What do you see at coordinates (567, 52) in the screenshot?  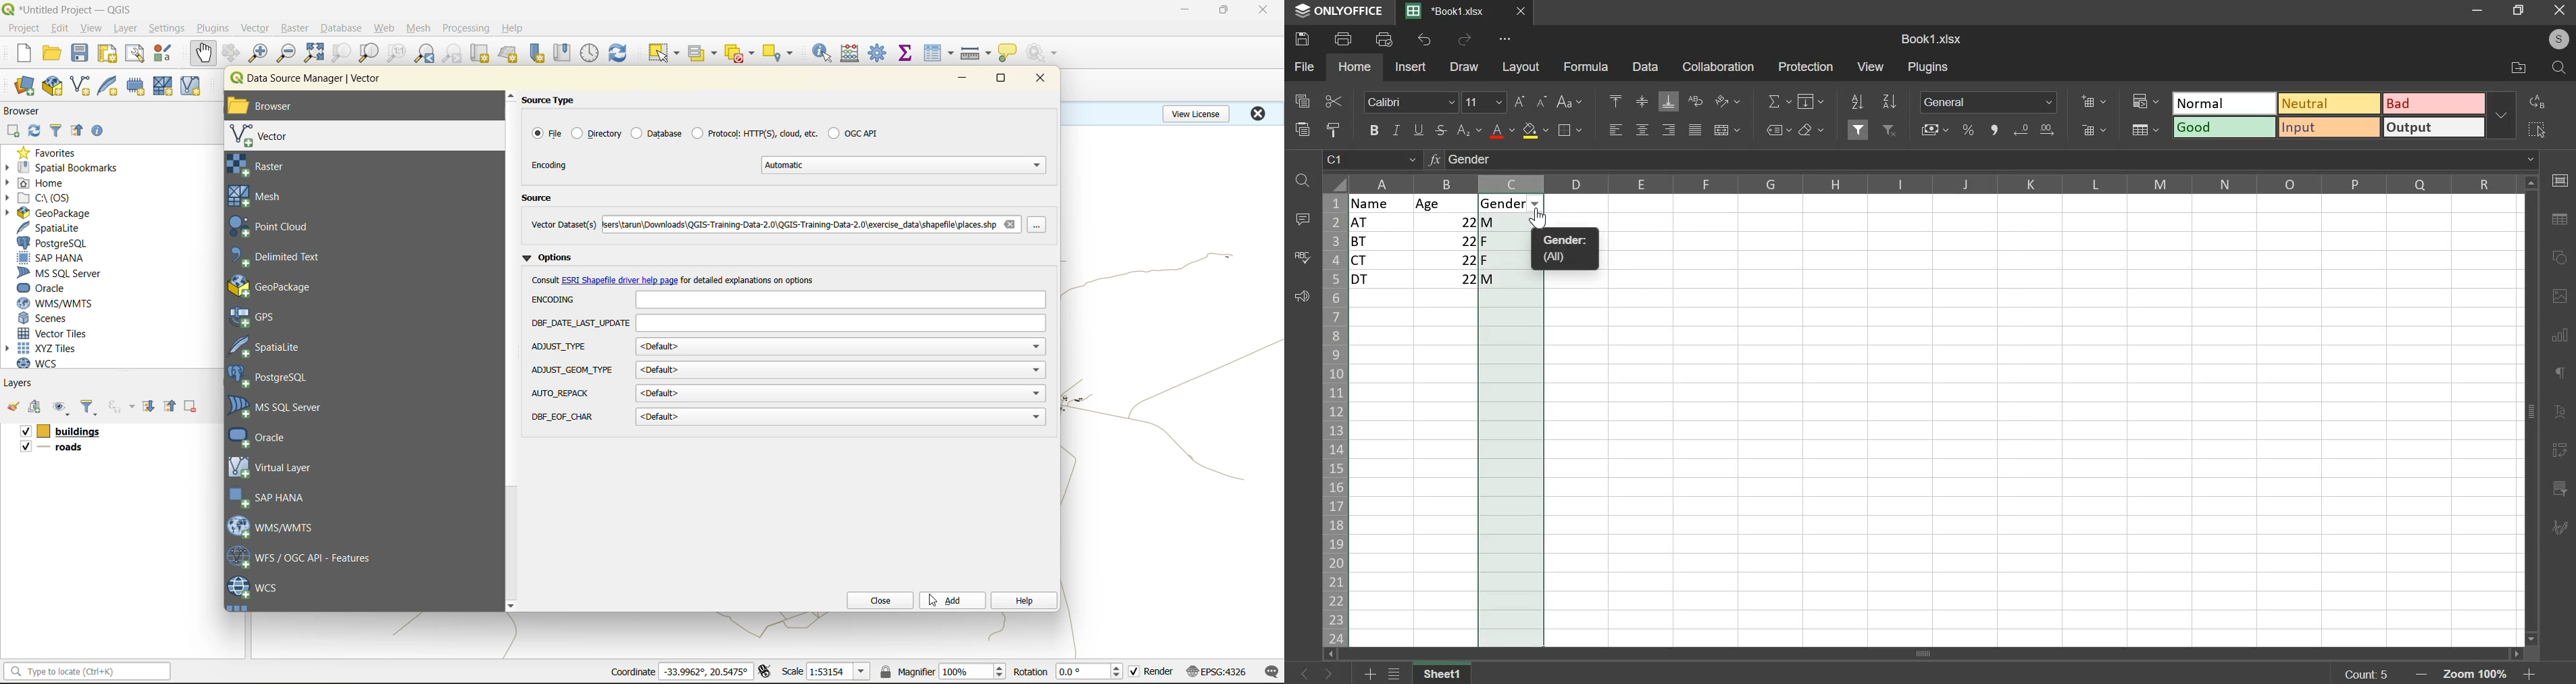 I see `show spatial bookmark` at bounding box center [567, 52].